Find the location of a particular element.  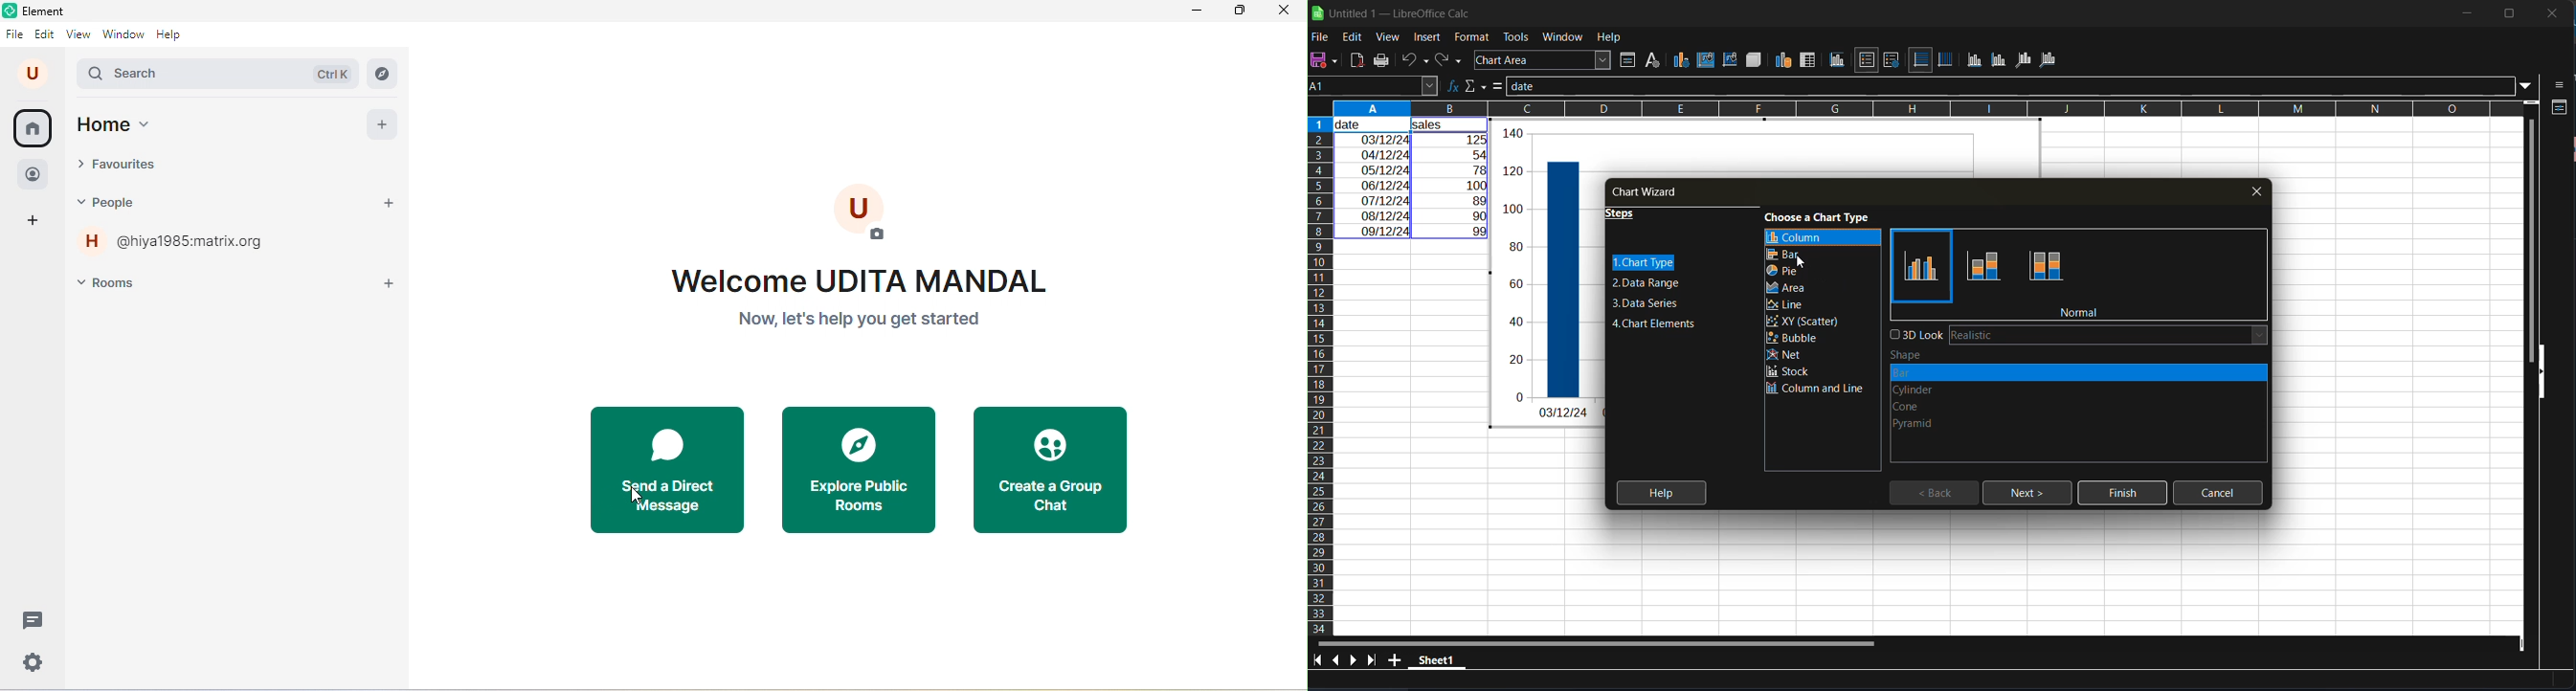

side bar settings is located at coordinates (2561, 85).